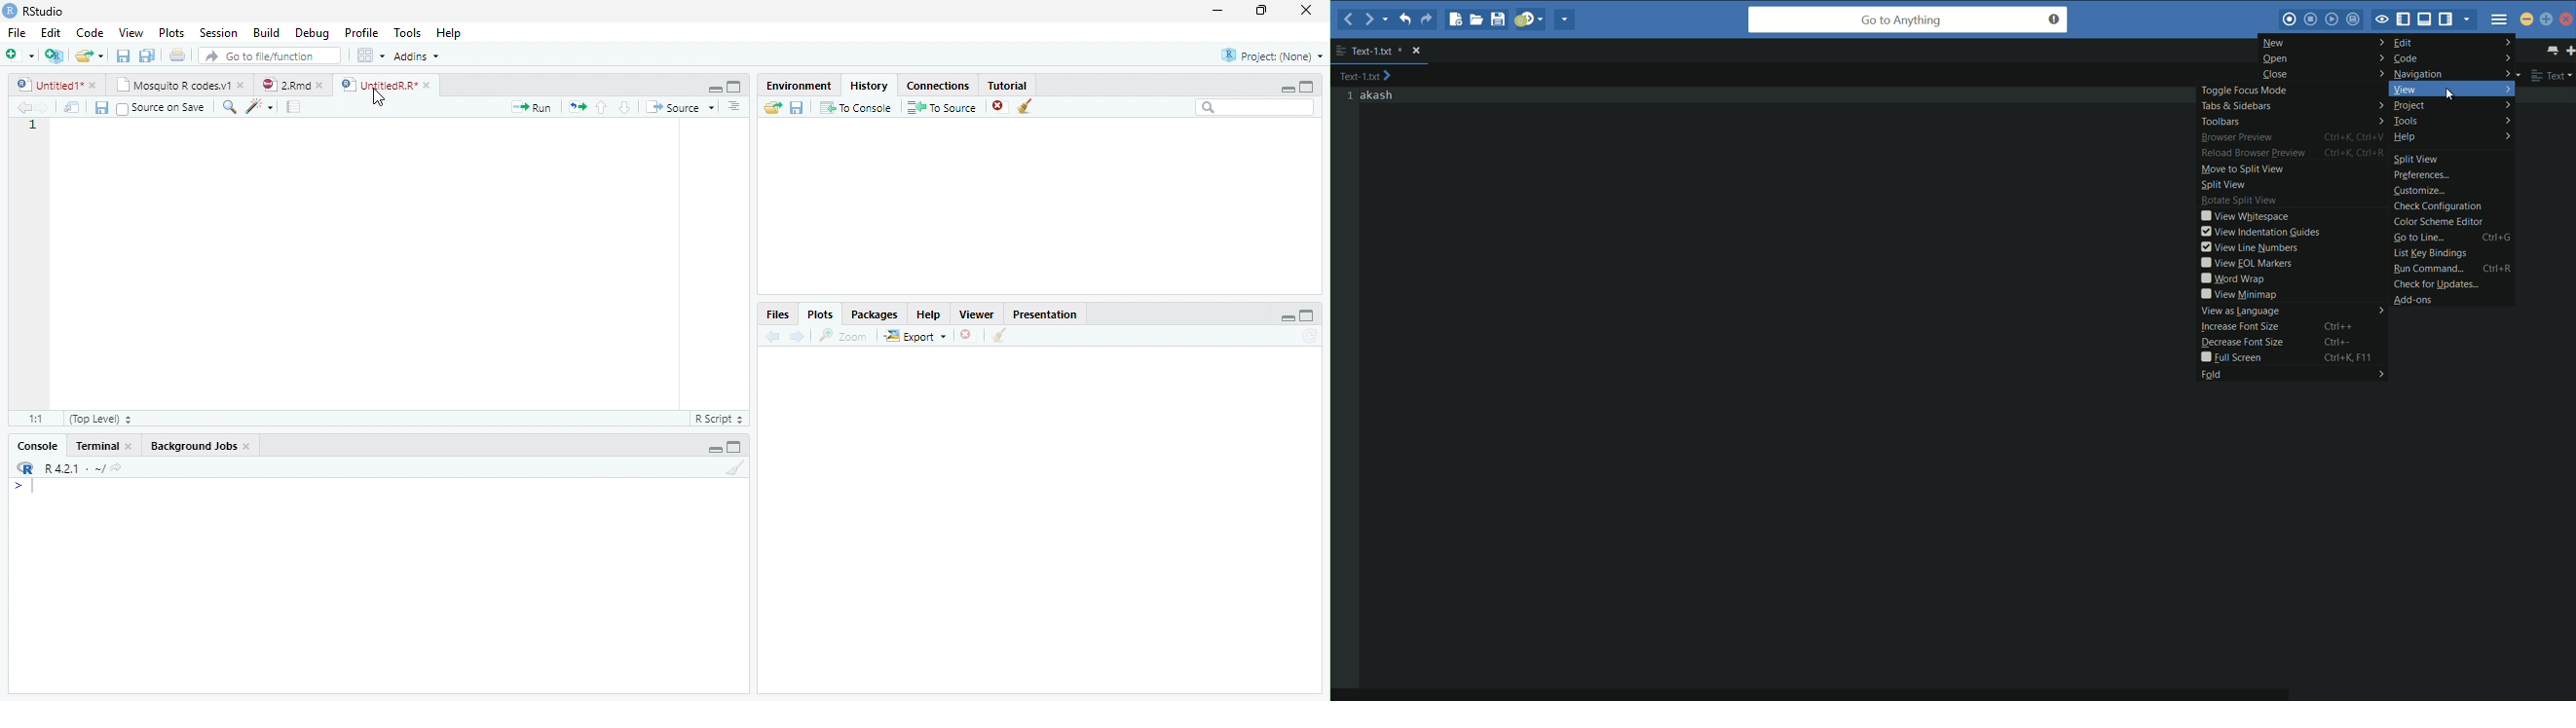  I want to click on Minimize, so click(1286, 90).